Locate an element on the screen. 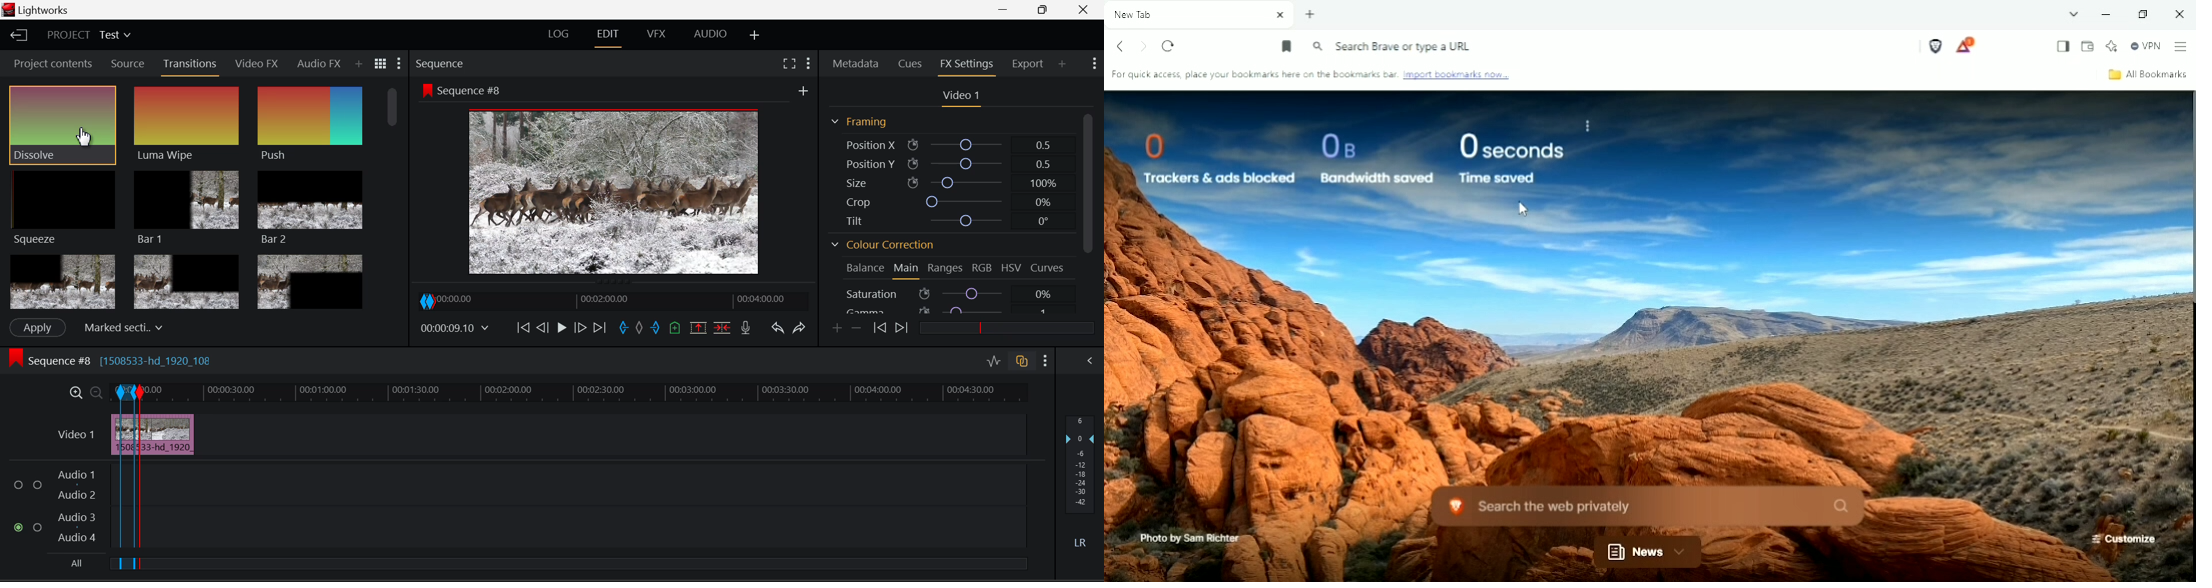  Scroll Bar is located at coordinates (1088, 214).